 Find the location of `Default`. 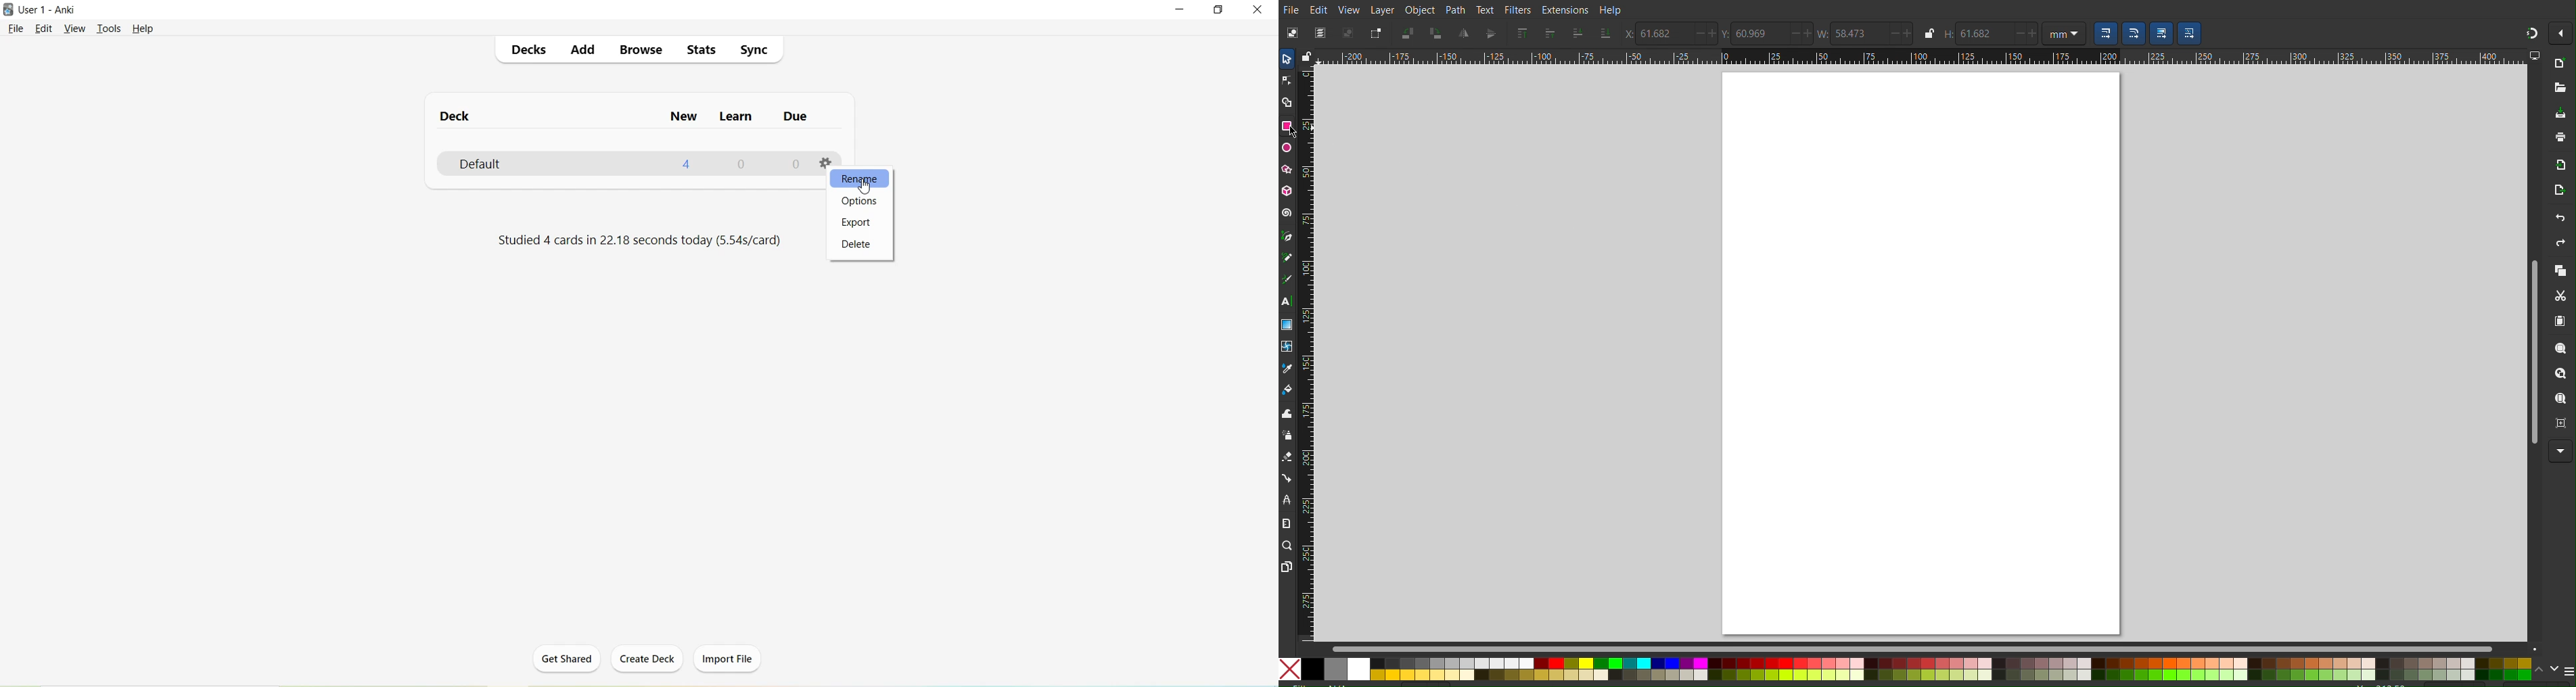

Default is located at coordinates (502, 164).